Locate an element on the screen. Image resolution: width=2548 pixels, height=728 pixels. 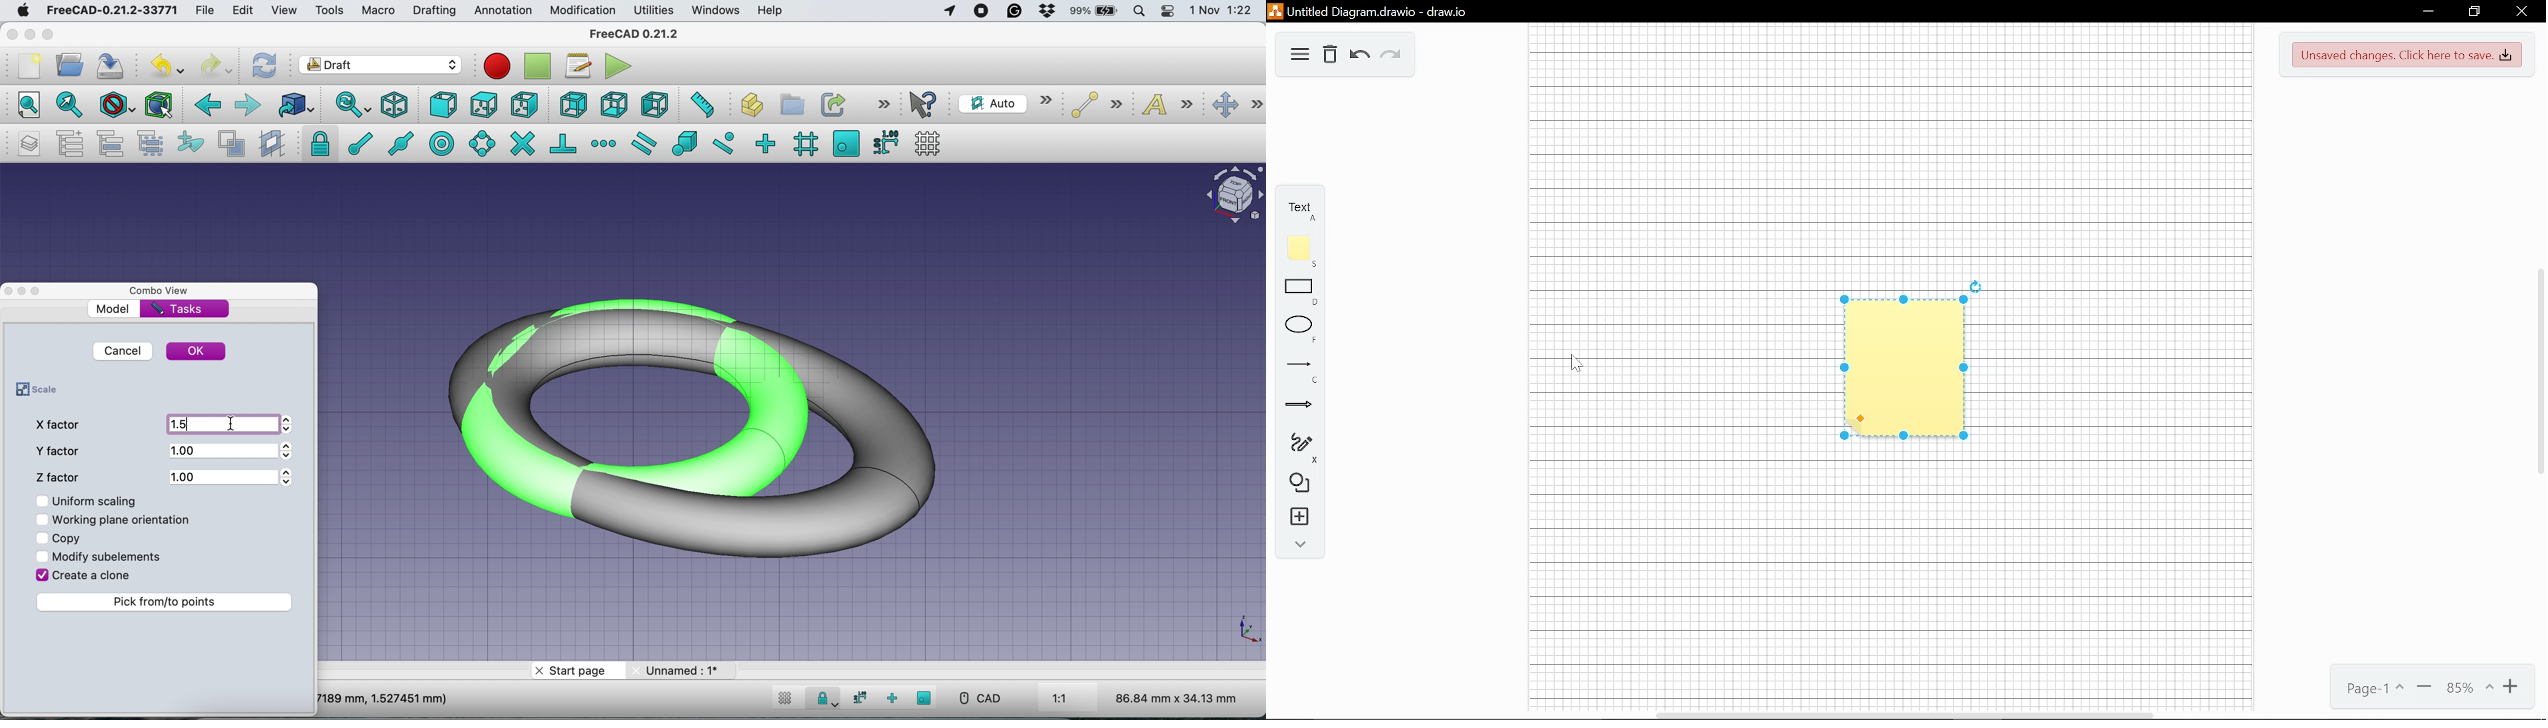
Redo is located at coordinates (1392, 56).